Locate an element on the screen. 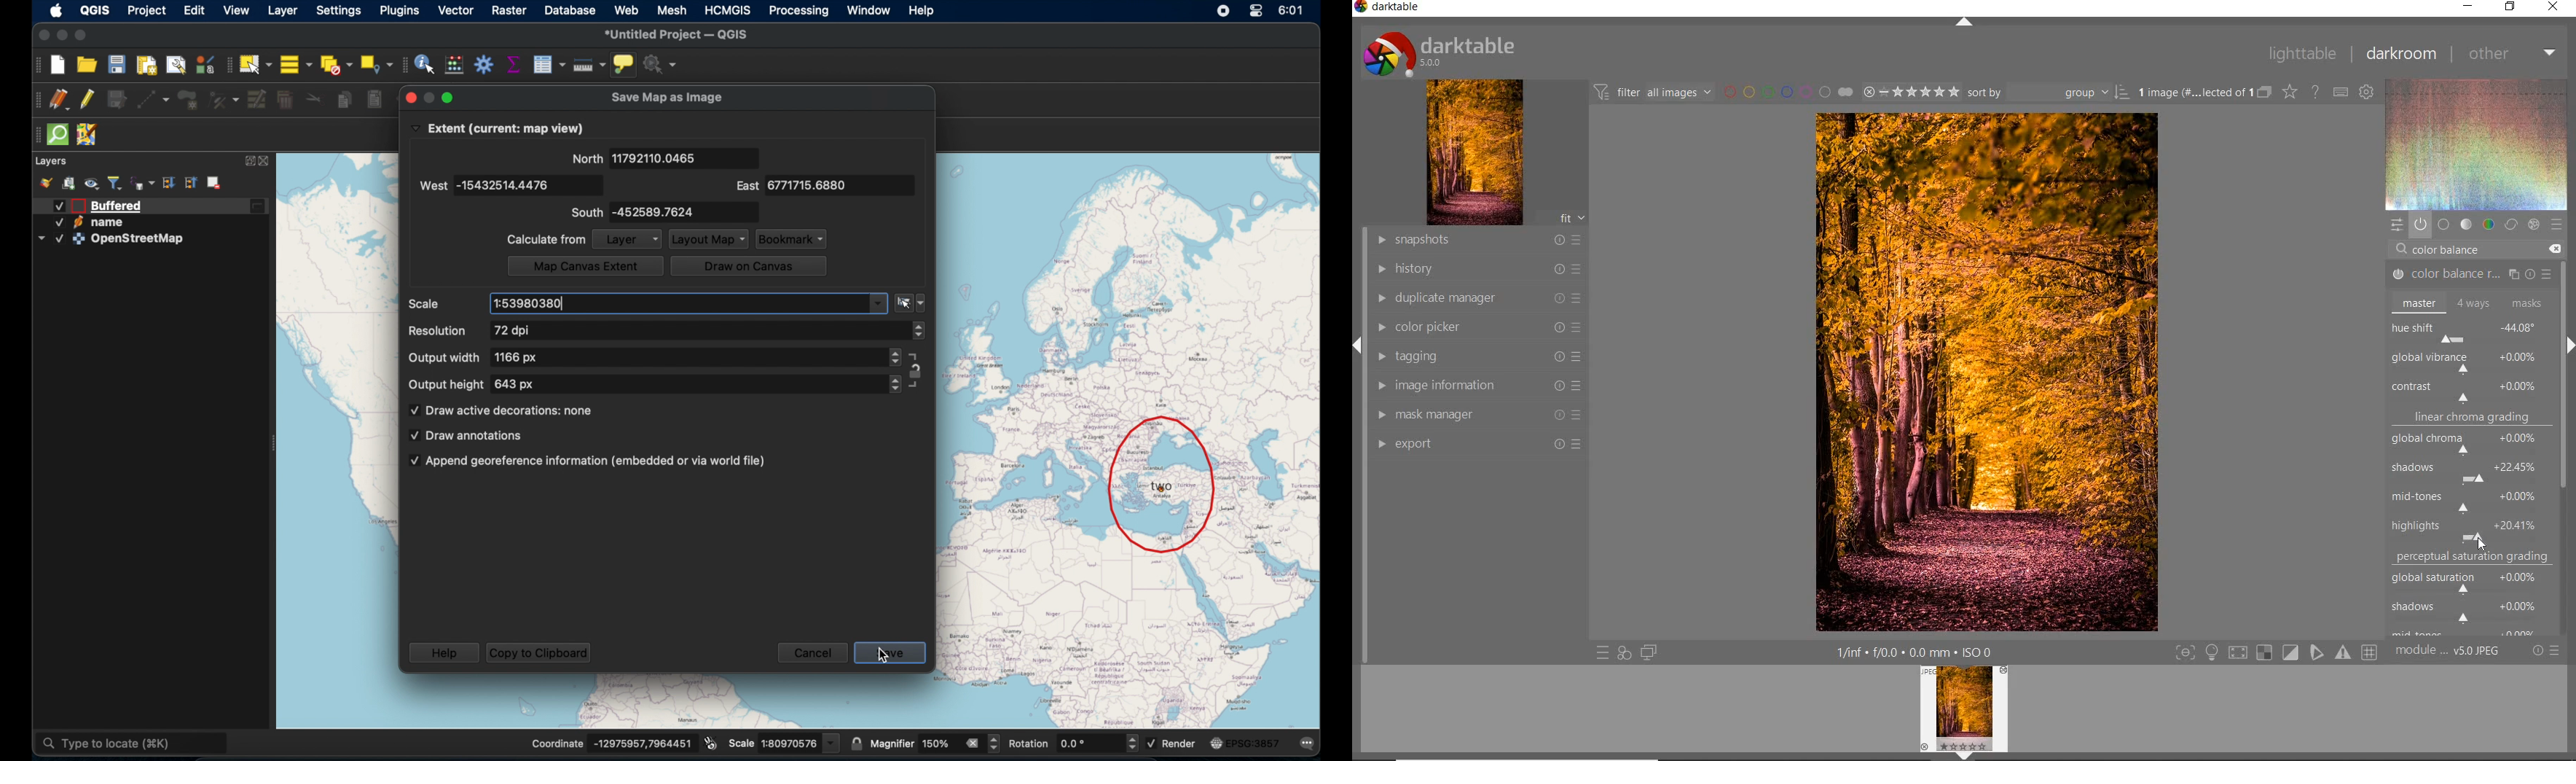 This screenshot has width=2576, height=784. quick access for applying any style is located at coordinates (1625, 653).